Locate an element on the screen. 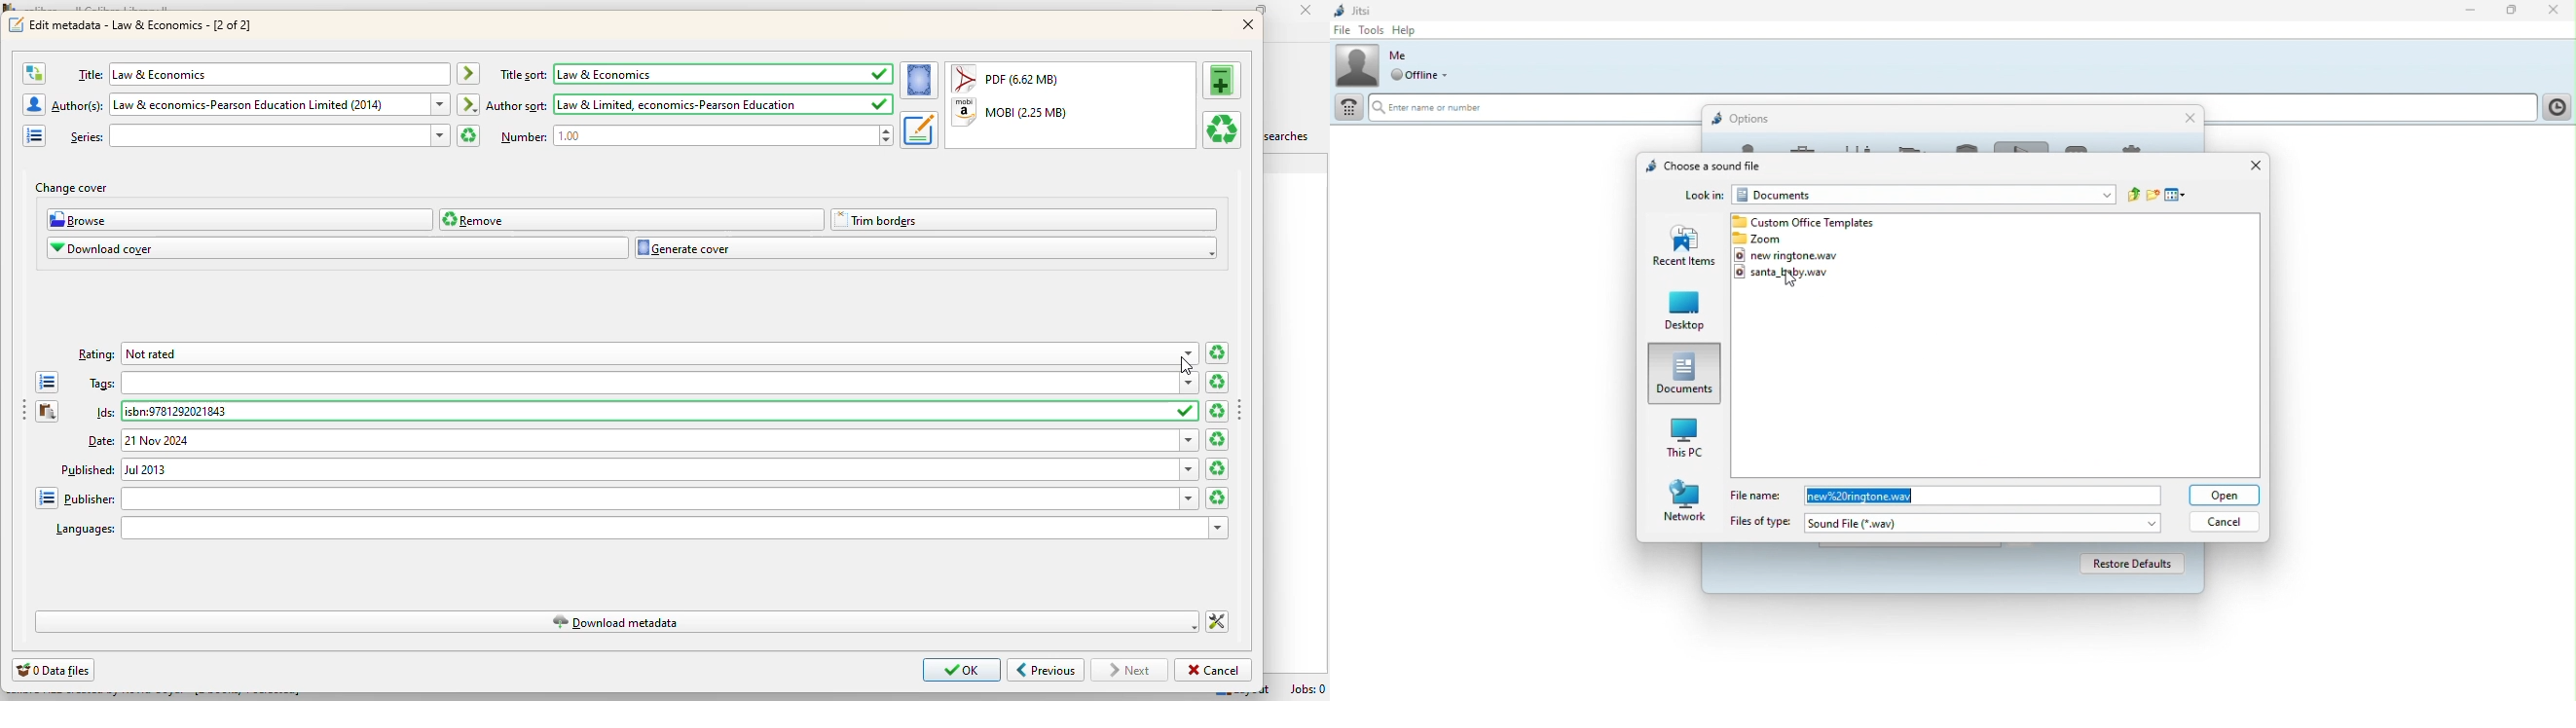 Image resolution: width=2576 pixels, height=728 pixels. Ids:  is located at coordinates (644, 411).